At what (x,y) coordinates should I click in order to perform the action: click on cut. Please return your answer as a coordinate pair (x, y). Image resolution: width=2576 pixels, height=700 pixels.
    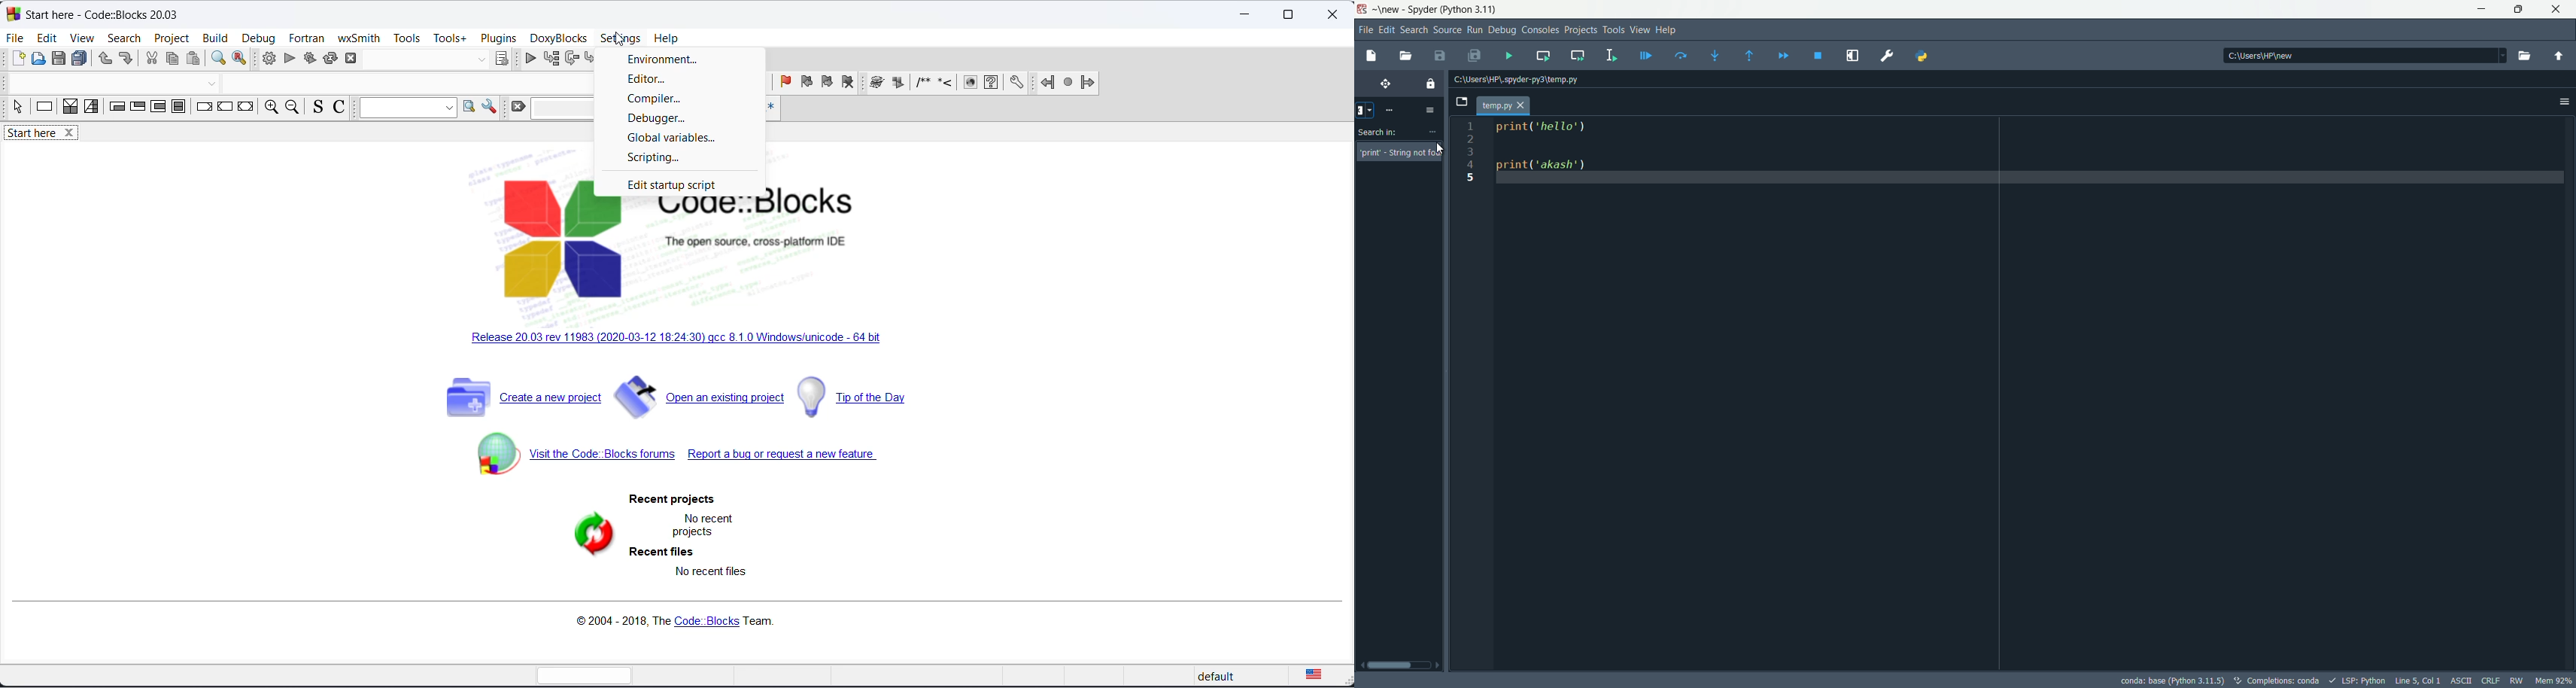
    Looking at the image, I should click on (153, 58).